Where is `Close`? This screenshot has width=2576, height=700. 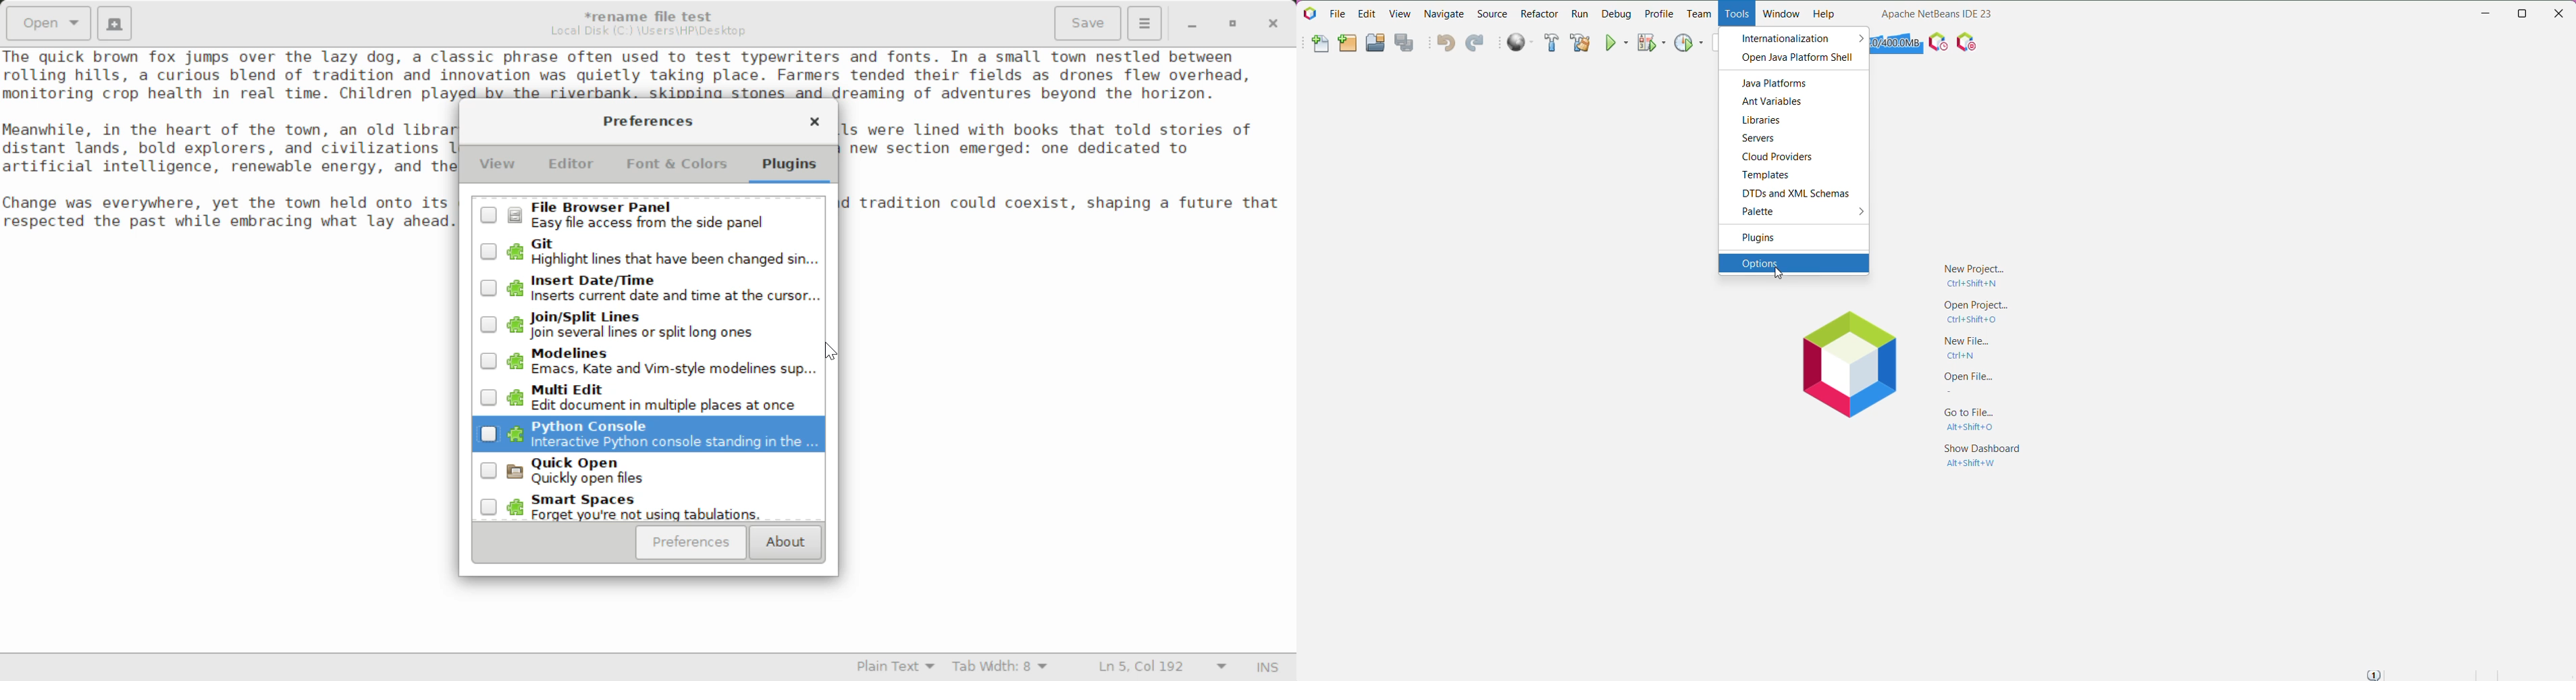
Close is located at coordinates (2562, 11).